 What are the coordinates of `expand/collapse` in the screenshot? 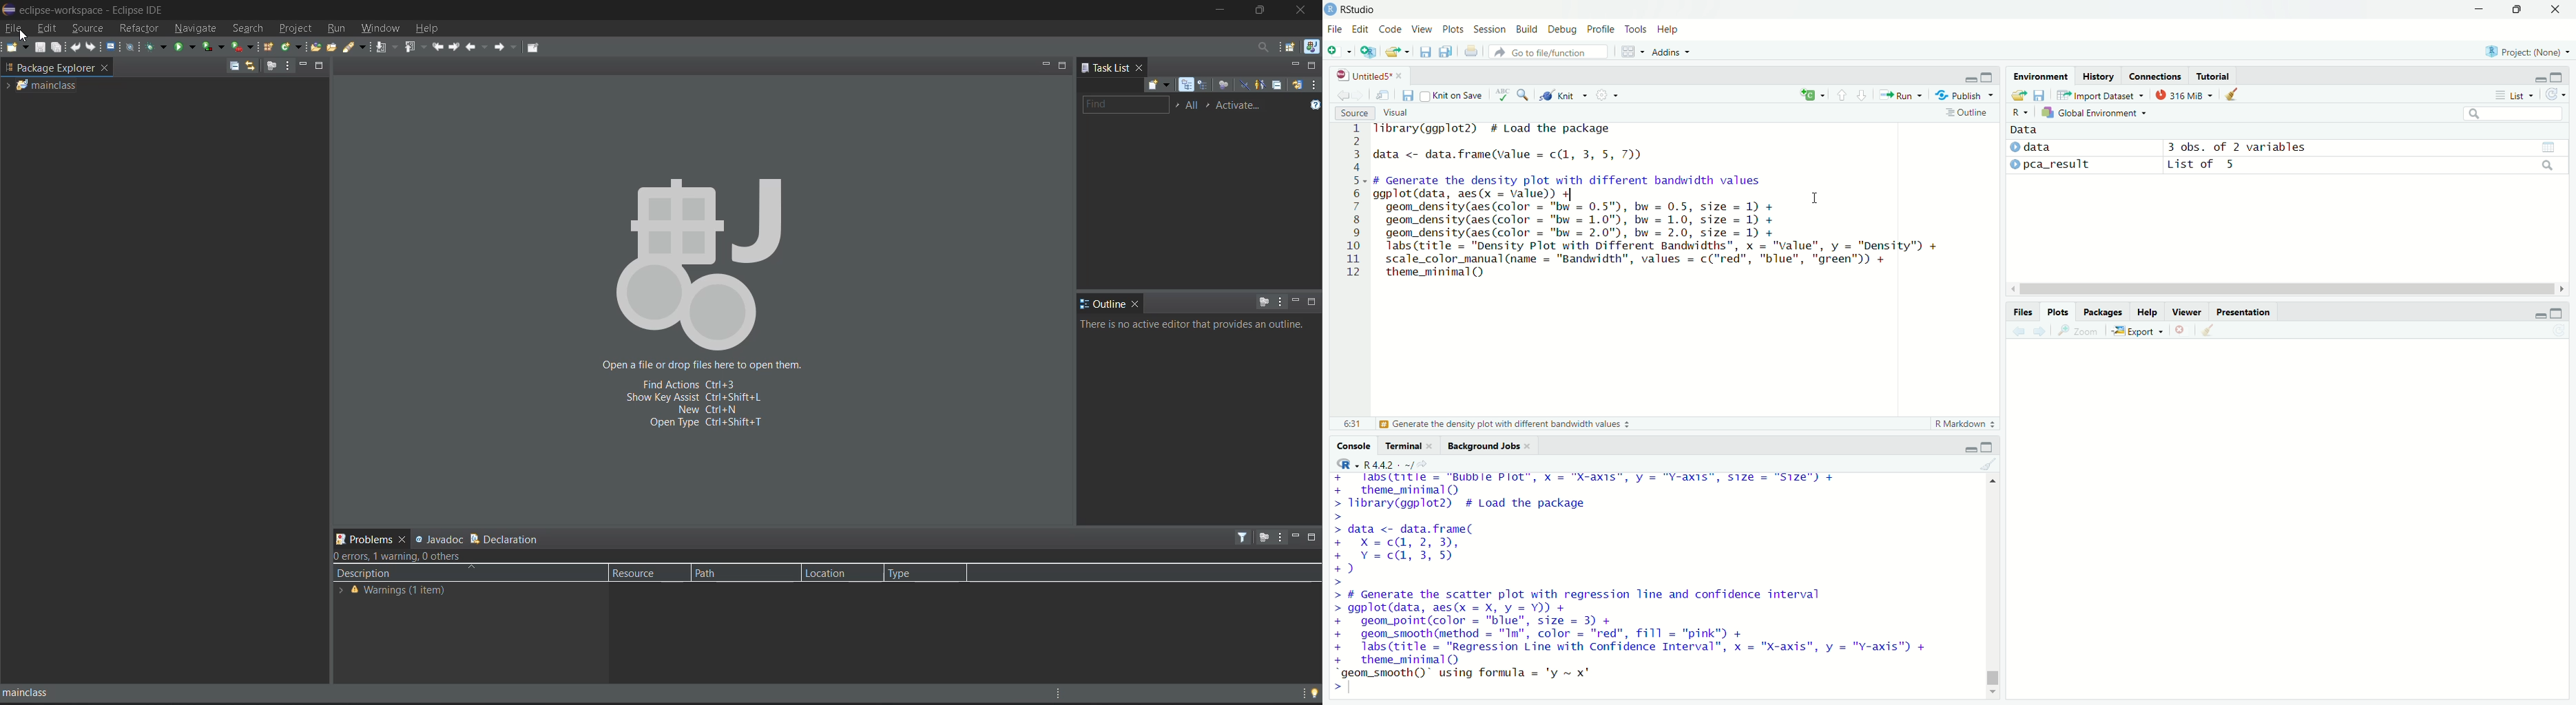 It's located at (2015, 163).